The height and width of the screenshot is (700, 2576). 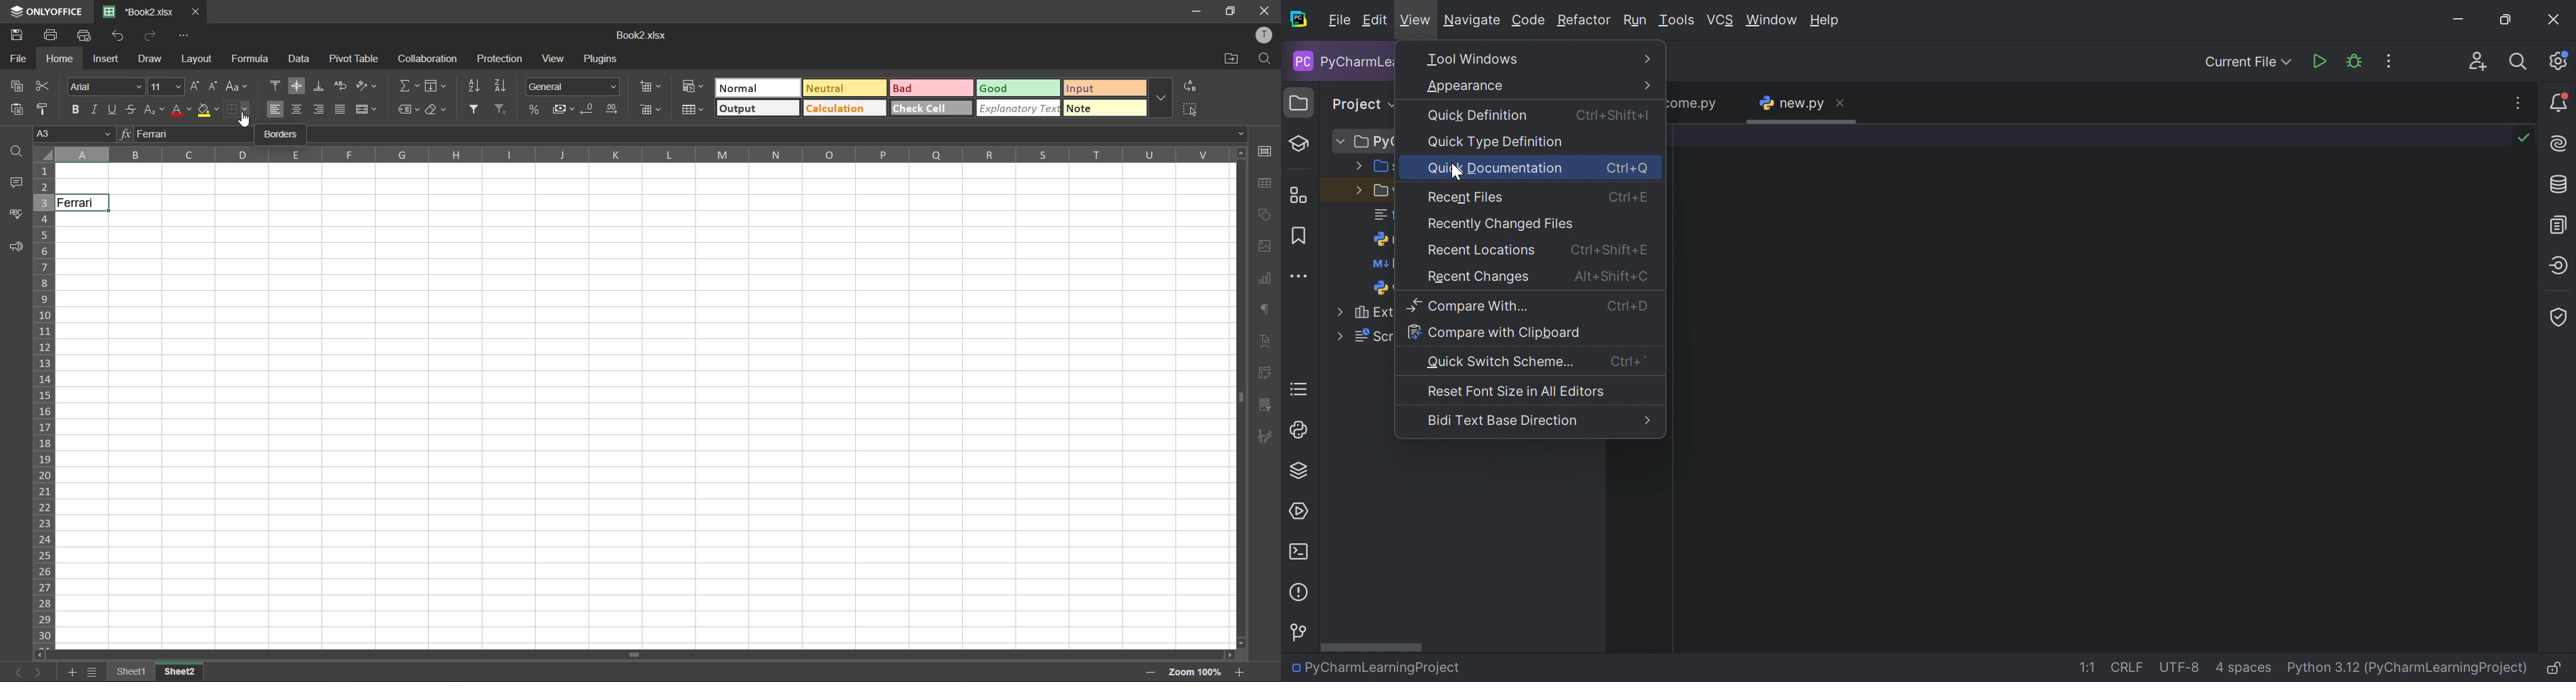 What do you see at coordinates (196, 85) in the screenshot?
I see `increment size` at bounding box center [196, 85].